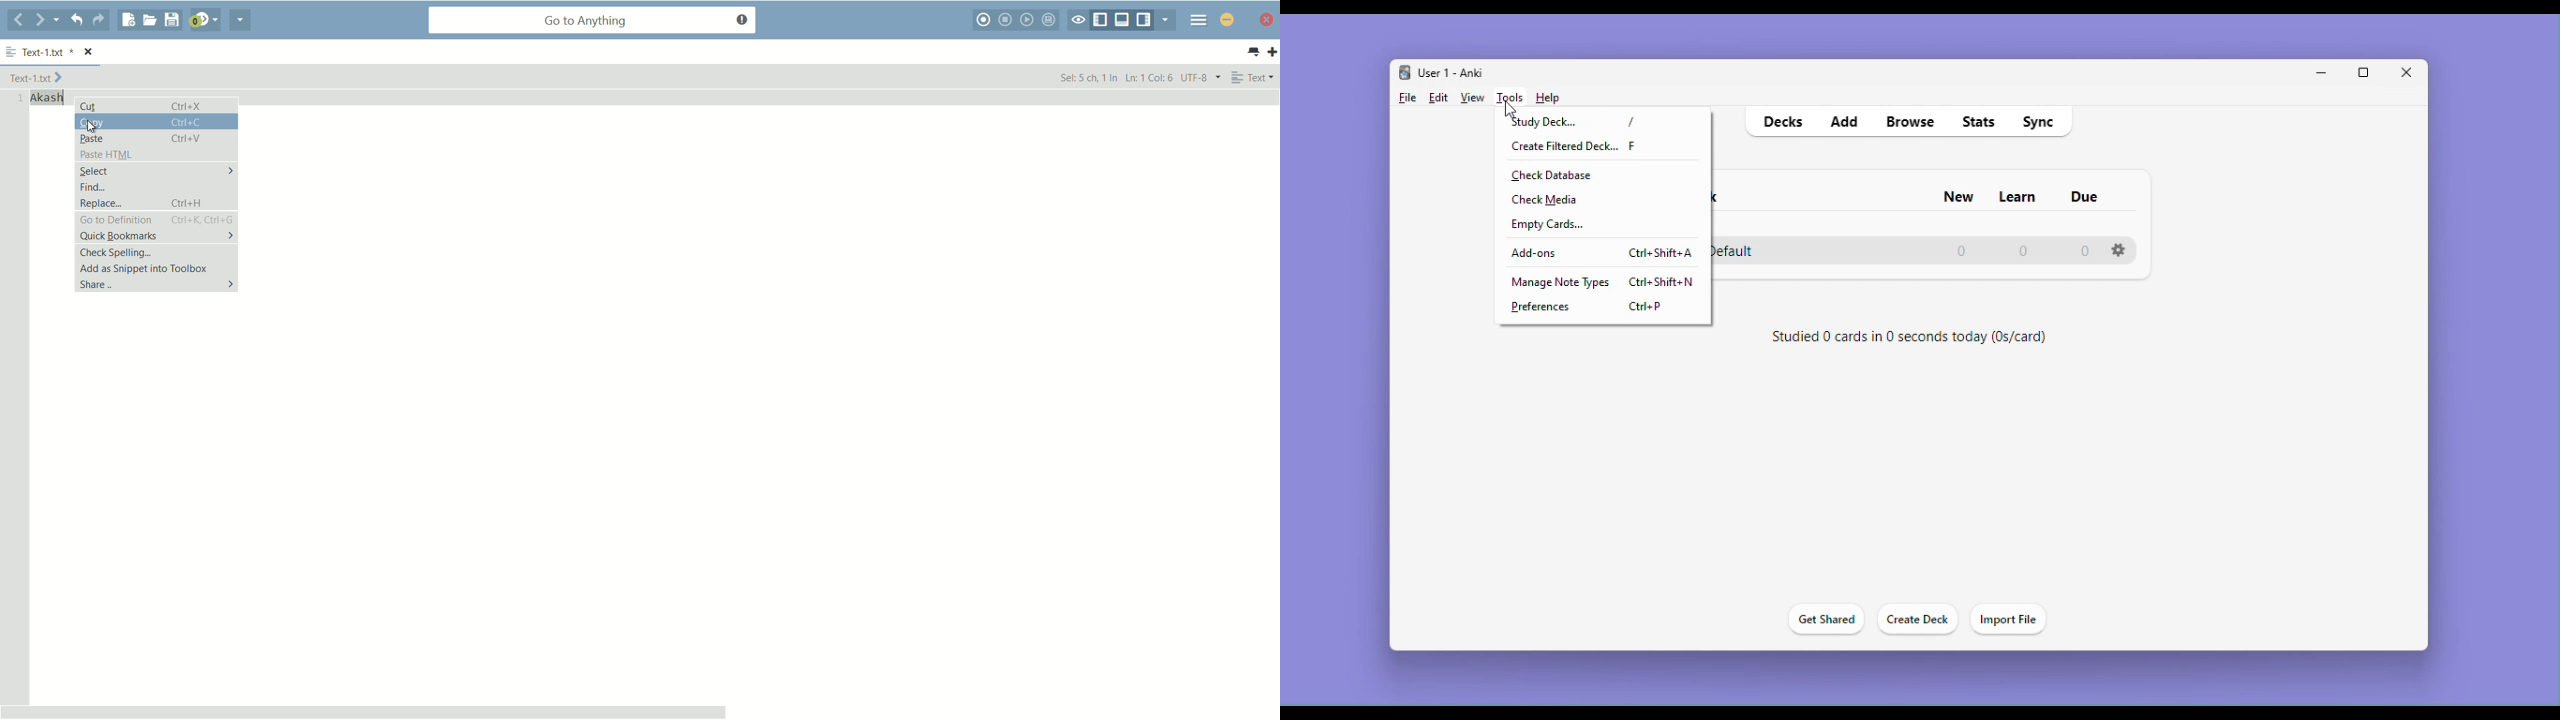 This screenshot has width=2576, height=728. What do you see at coordinates (1573, 147) in the screenshot?
I see `Create filtered deck.. F` at bounding box center [1573, 147].